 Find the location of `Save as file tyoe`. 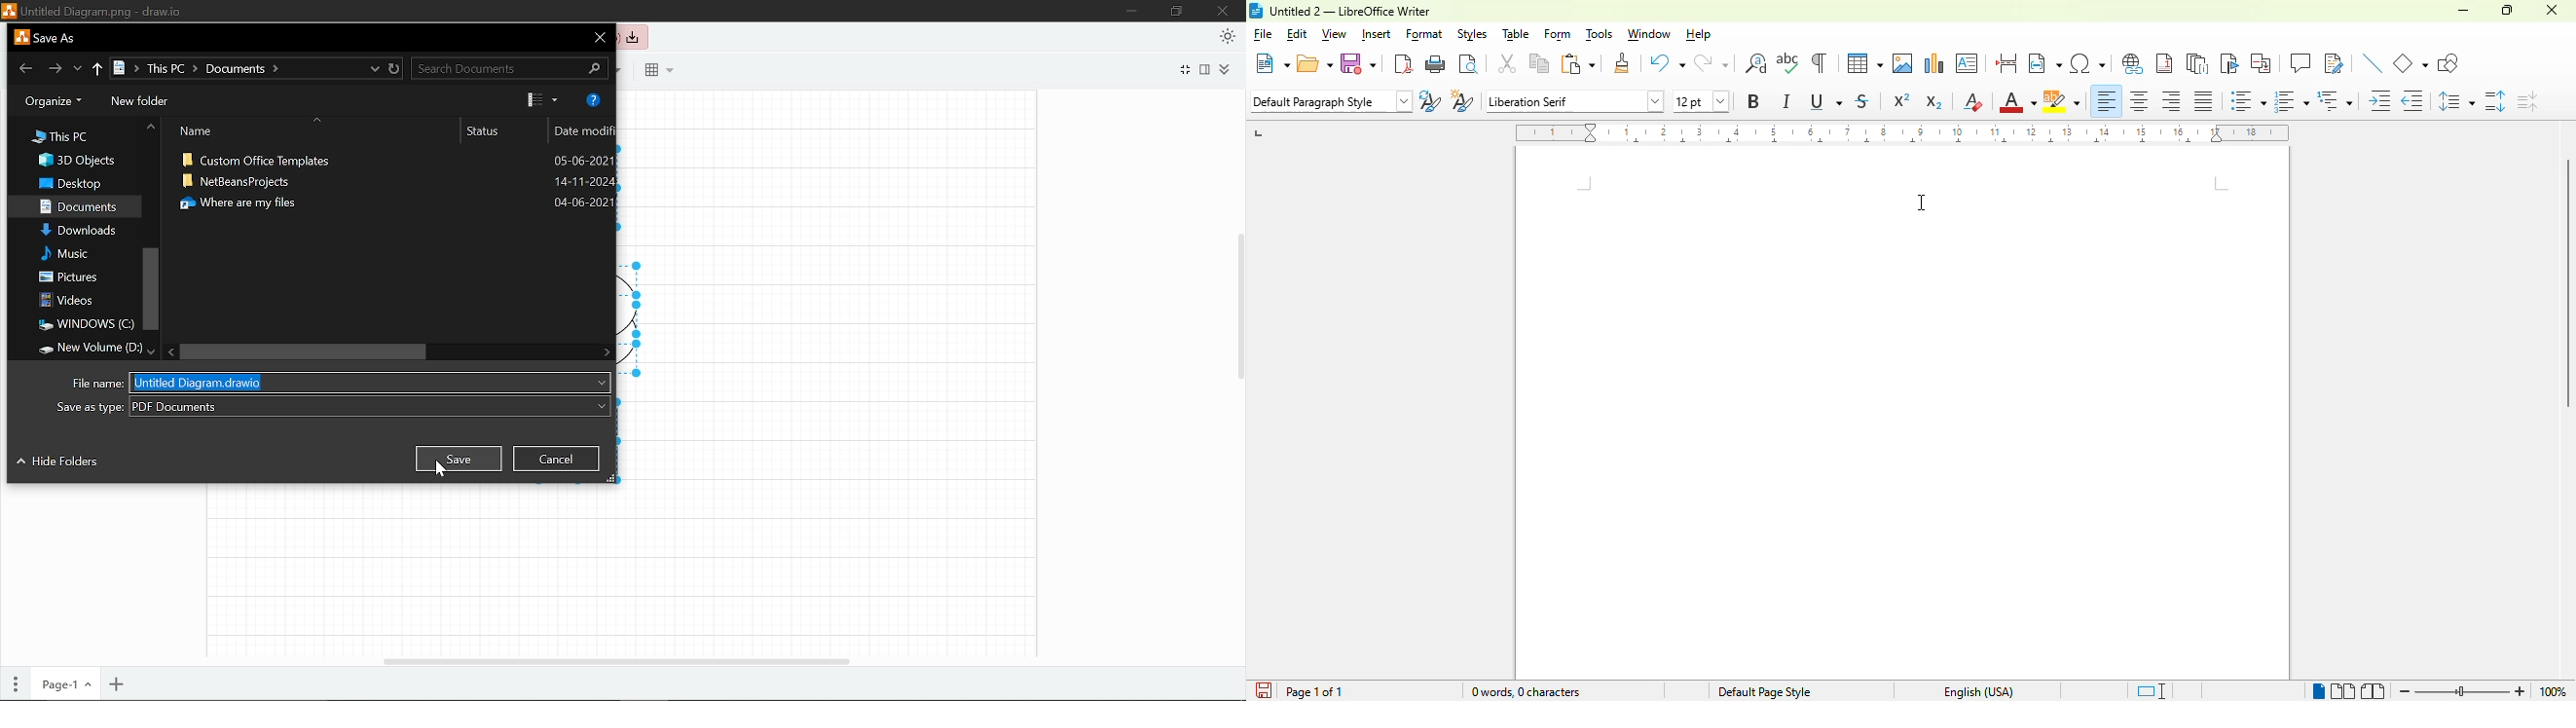

Save as file tyoe is located at coordinates (332, 406).